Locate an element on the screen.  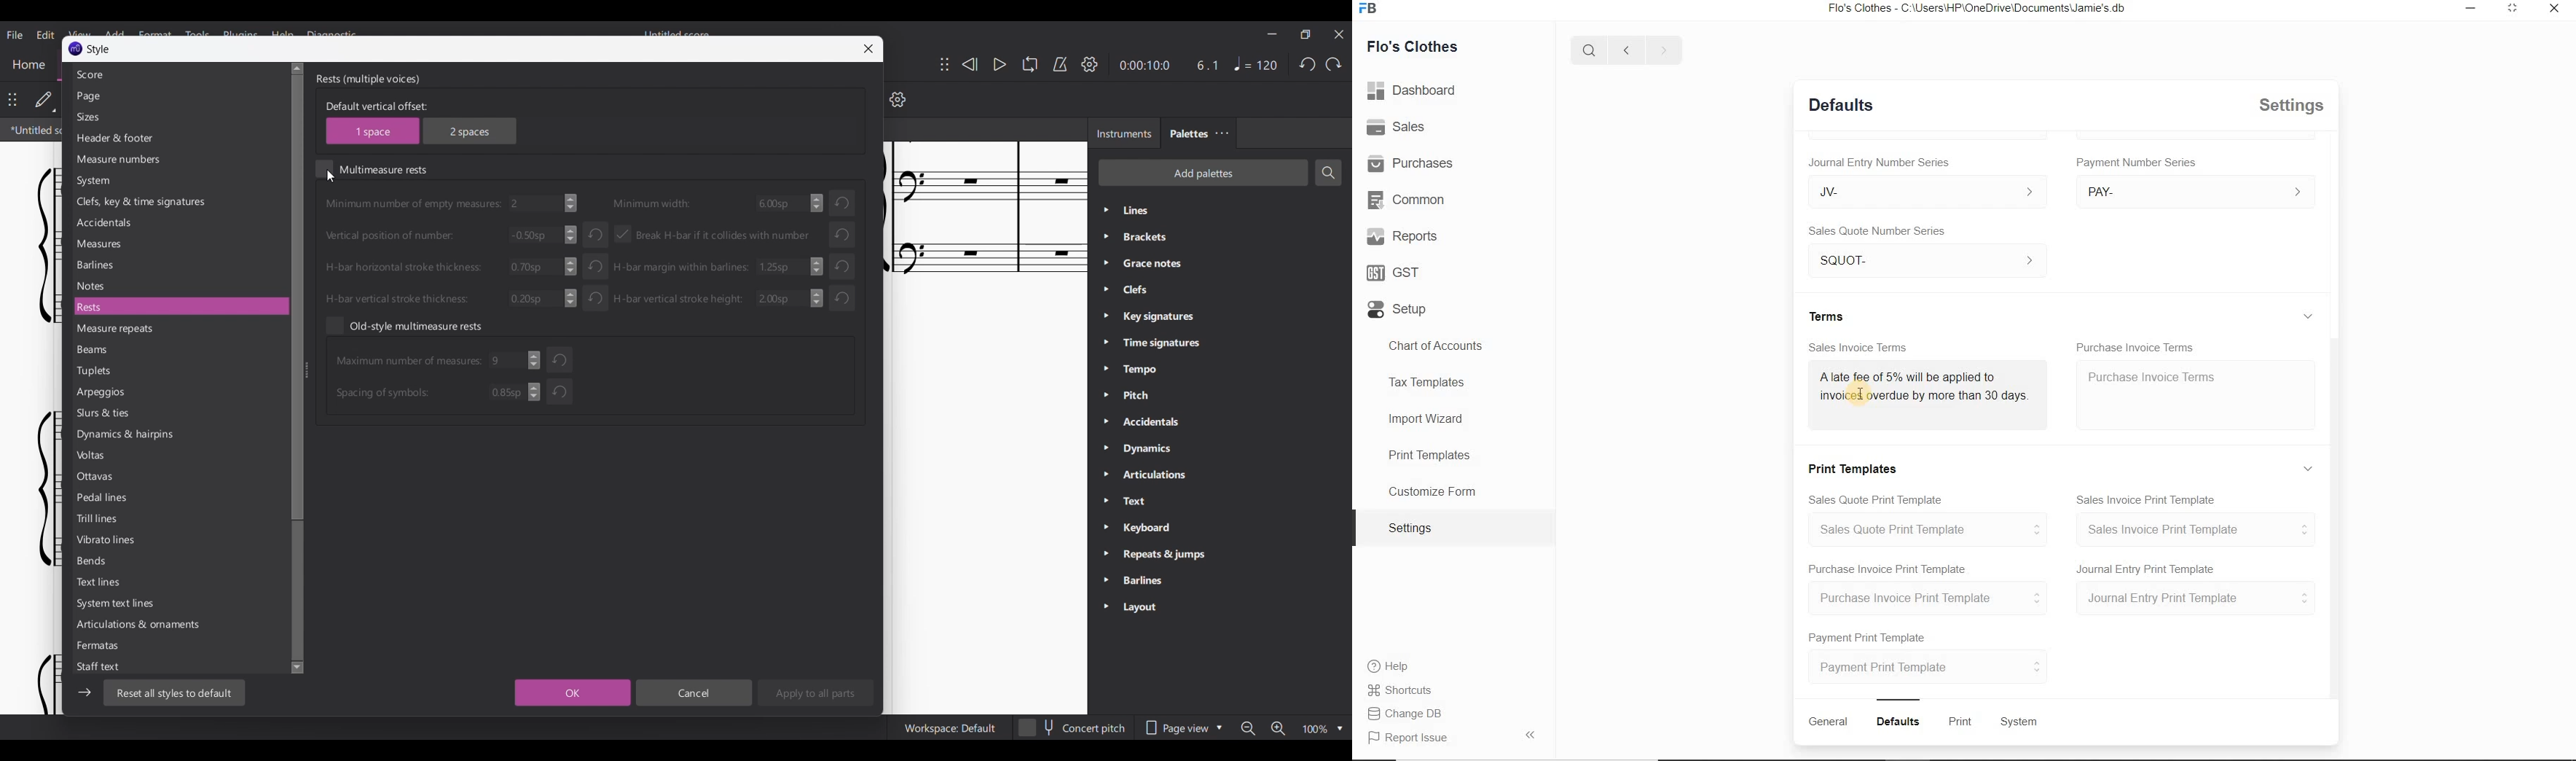
Score is located at coordinates (180, 74).